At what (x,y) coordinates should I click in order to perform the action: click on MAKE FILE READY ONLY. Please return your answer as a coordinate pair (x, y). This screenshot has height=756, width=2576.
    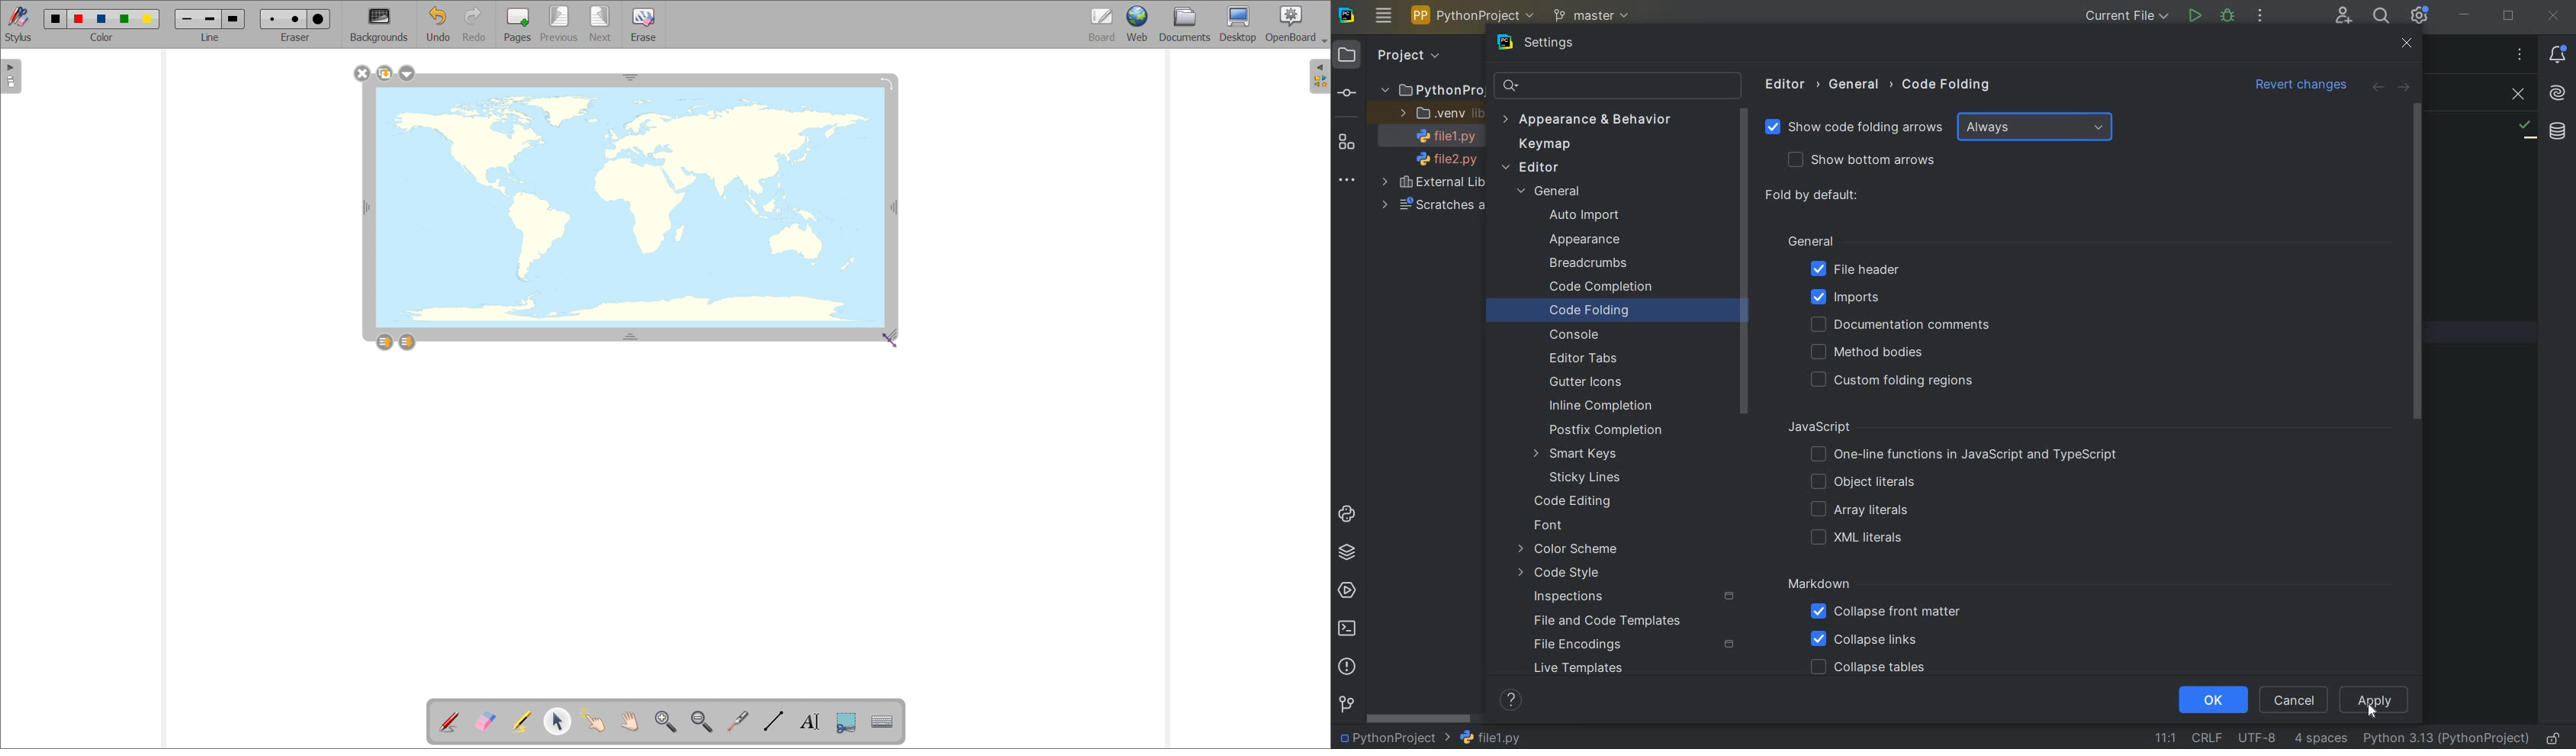
    Looking at the image, I should click on (2556, 738).